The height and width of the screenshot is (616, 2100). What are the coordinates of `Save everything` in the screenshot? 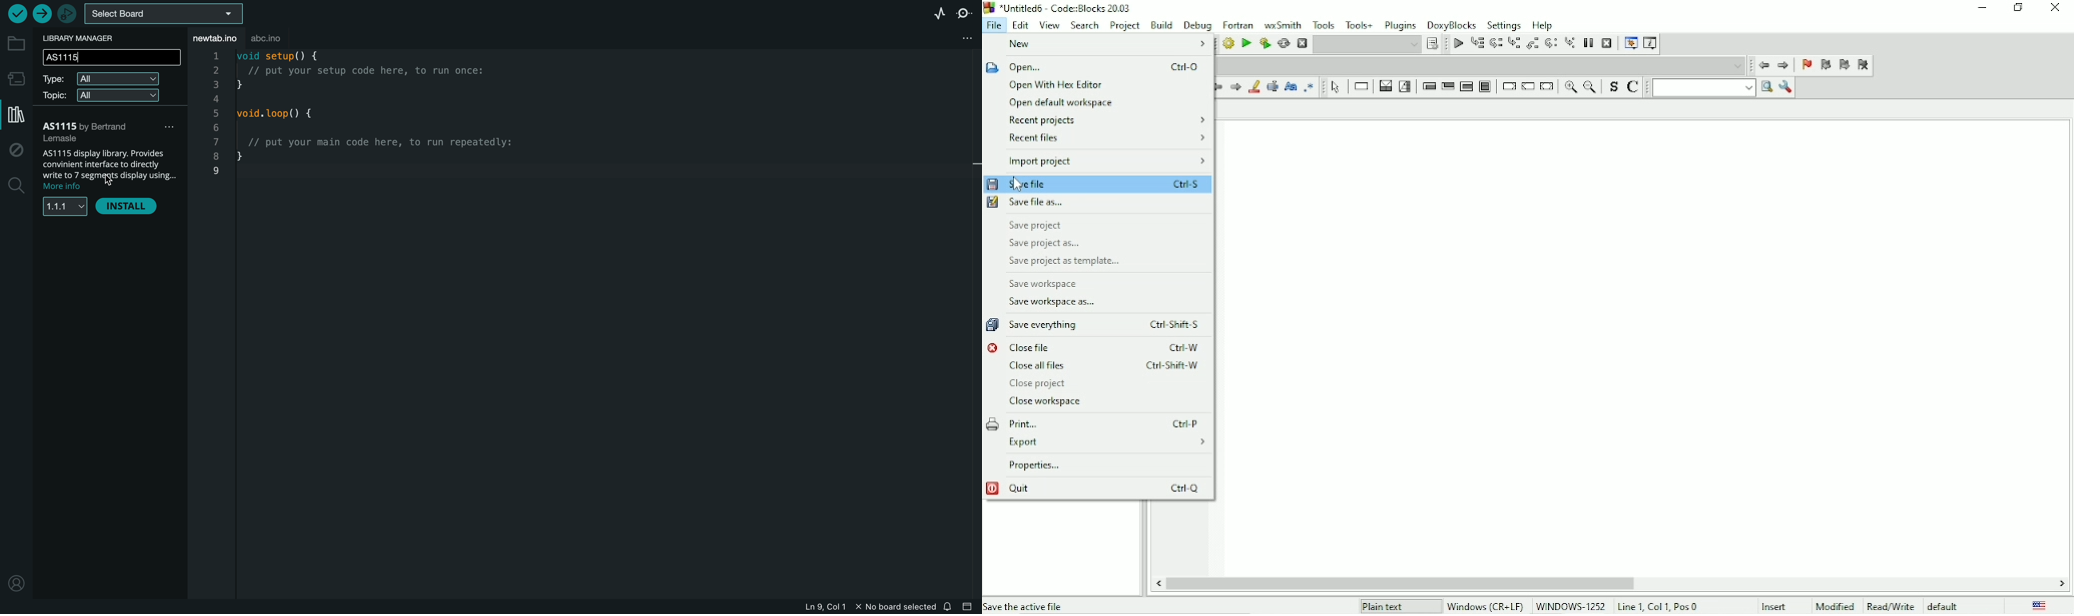 It's located at (1097, 324).